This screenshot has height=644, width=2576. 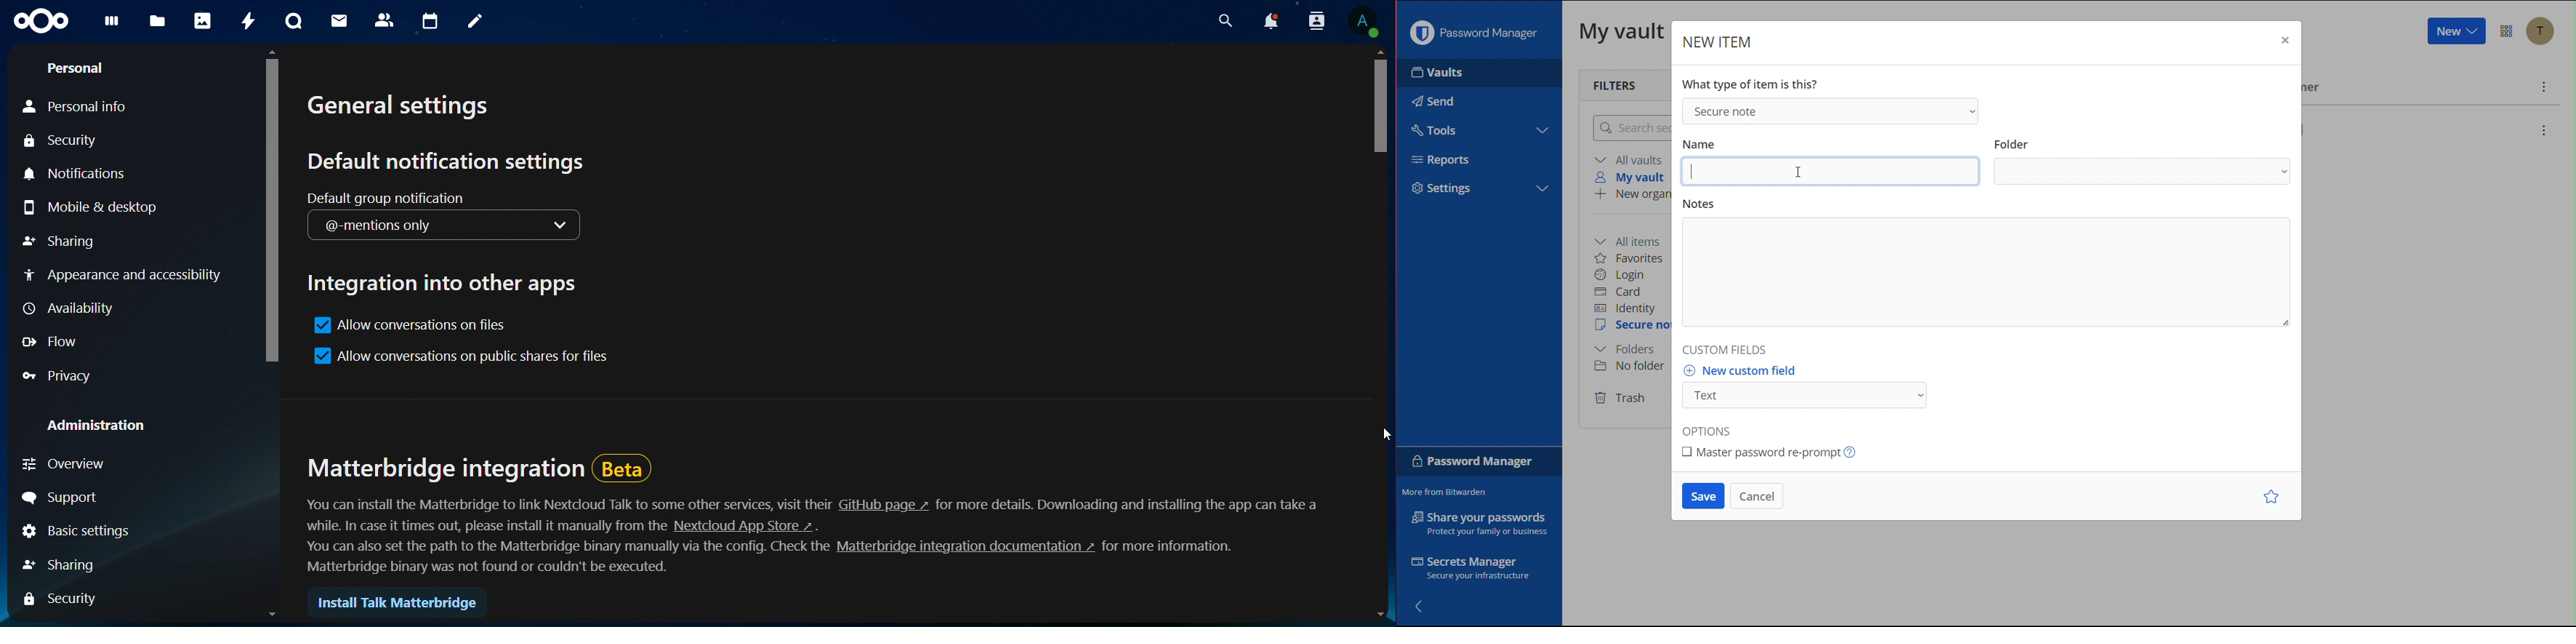 I want to click on Options, so click(x=1712, y=428).